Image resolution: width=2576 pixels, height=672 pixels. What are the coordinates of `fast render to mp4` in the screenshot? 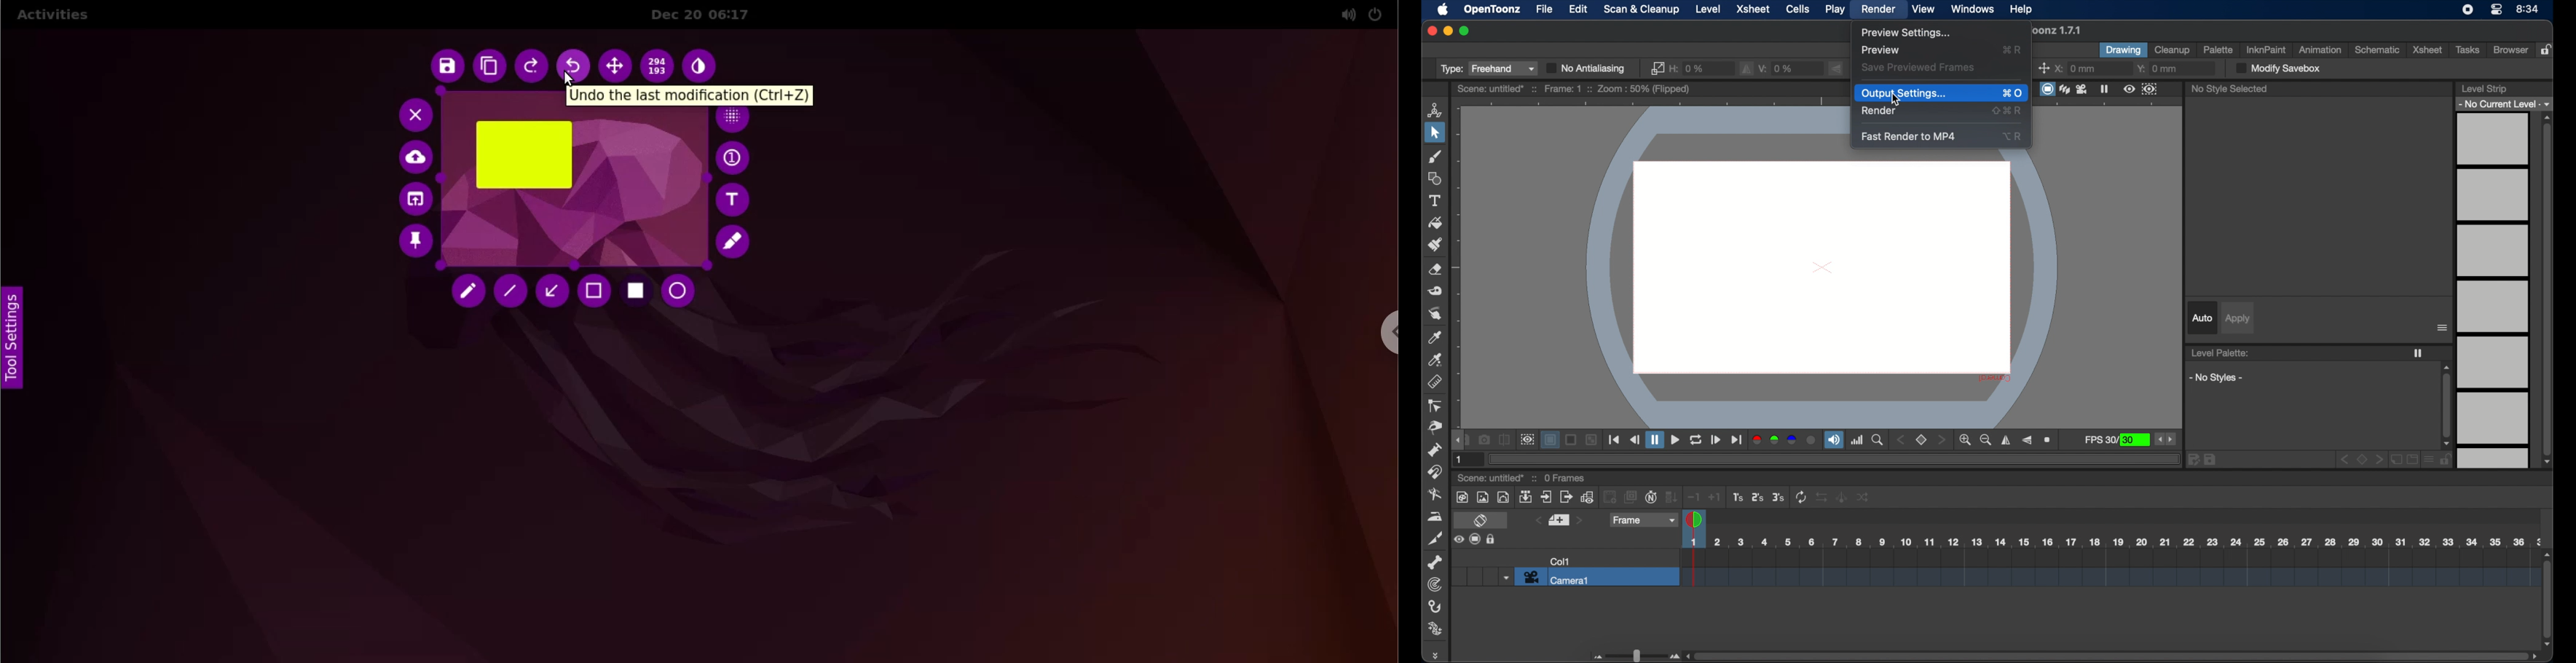 It's located at (1911, 137).